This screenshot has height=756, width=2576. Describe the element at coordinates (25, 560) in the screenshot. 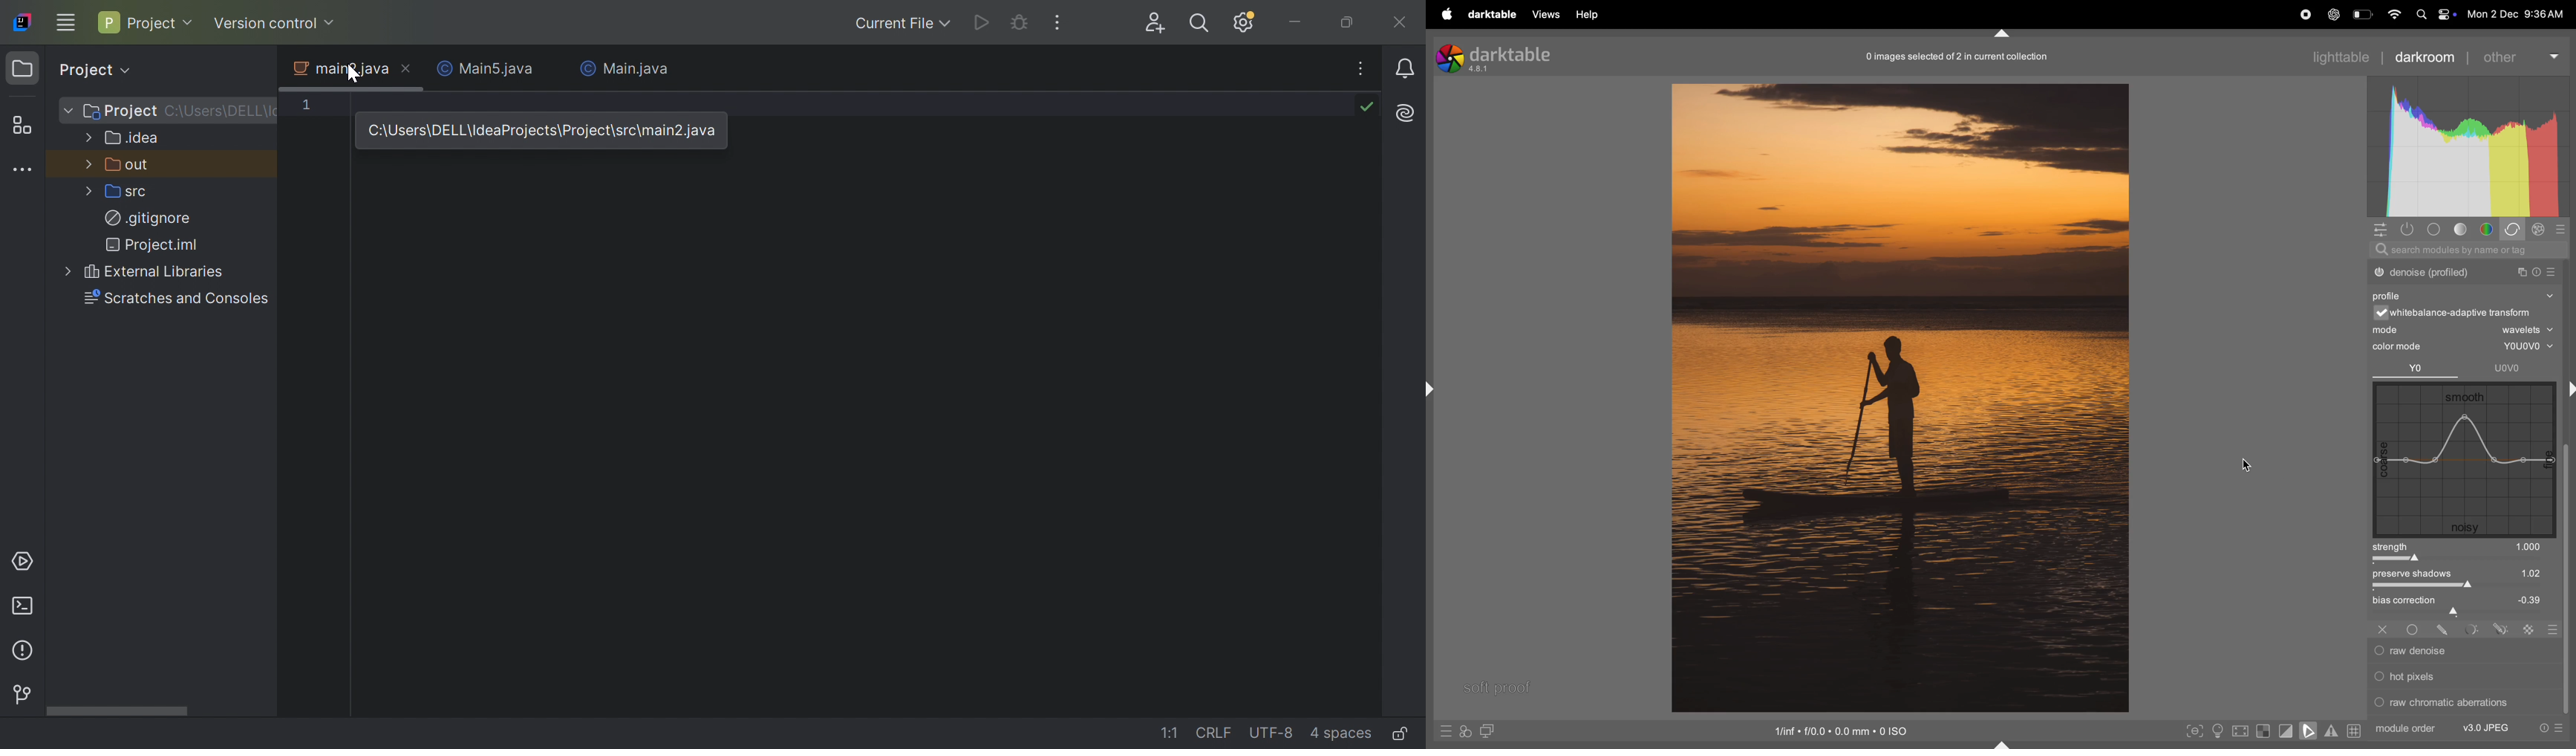

I see `Services` at that location.